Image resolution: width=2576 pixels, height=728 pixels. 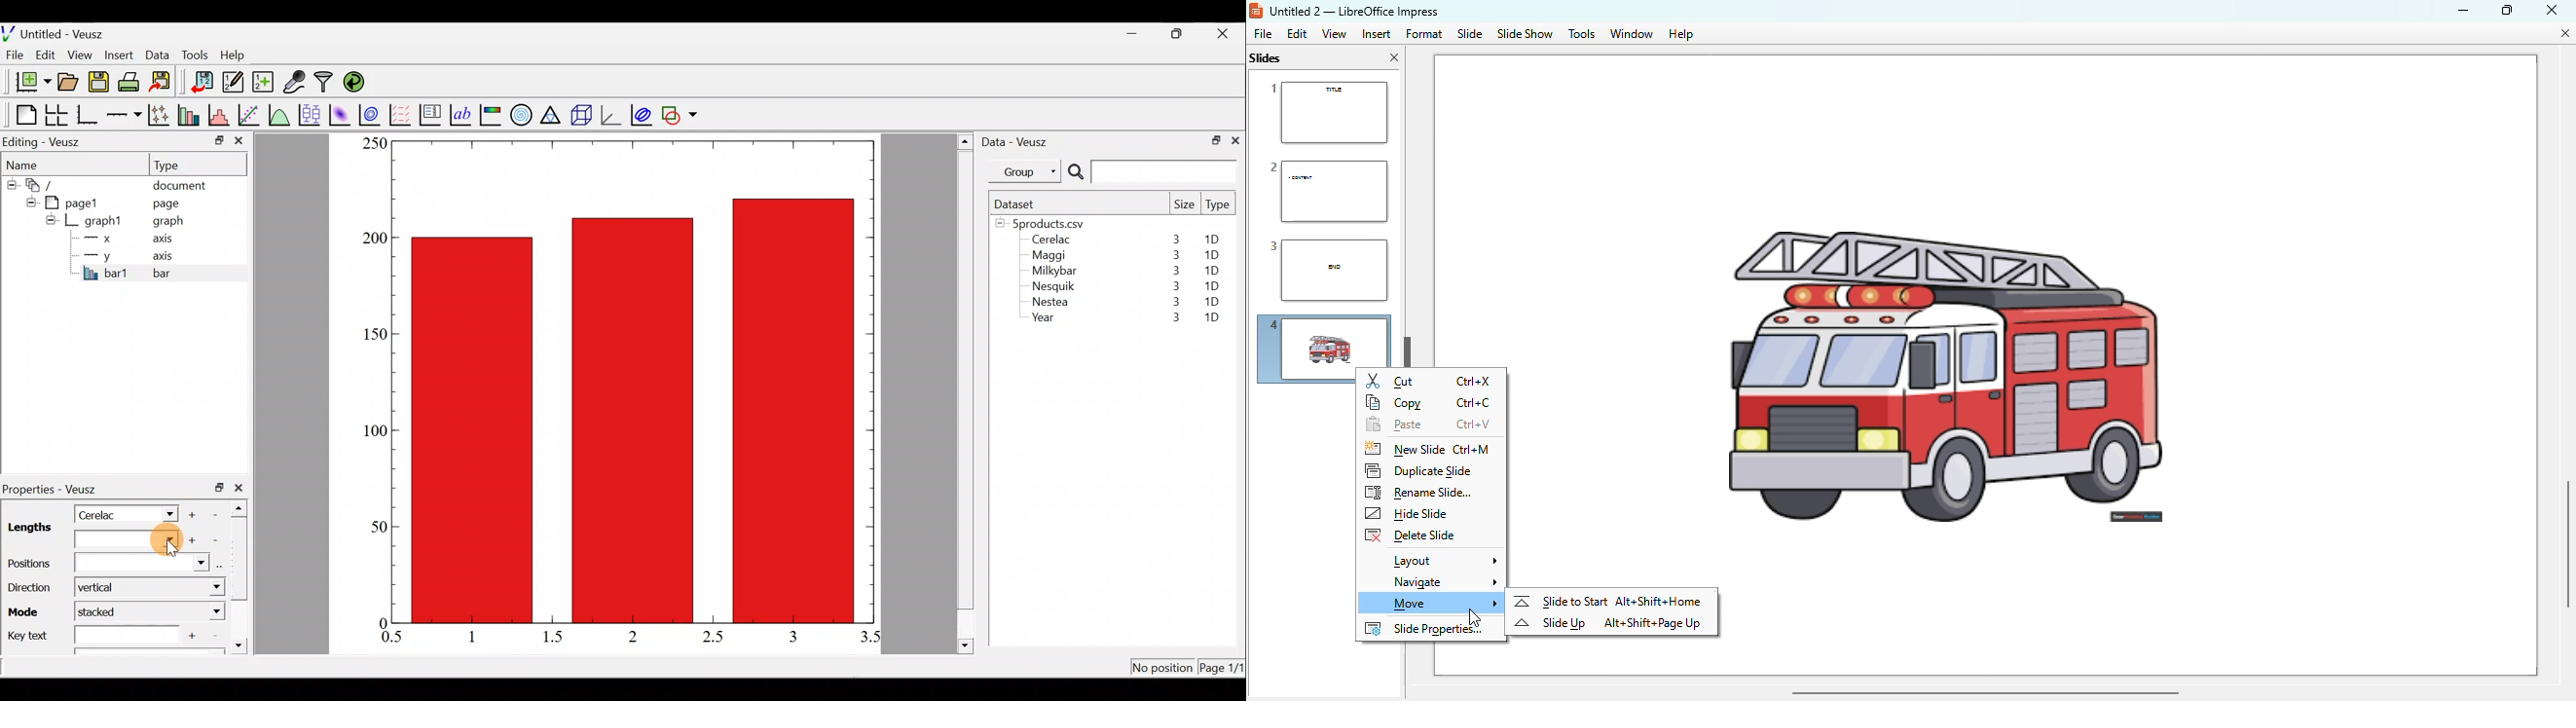 What do you see at coordinates (12, 55) in the screenshot?
I see `File` at bounding box center [12, 55].